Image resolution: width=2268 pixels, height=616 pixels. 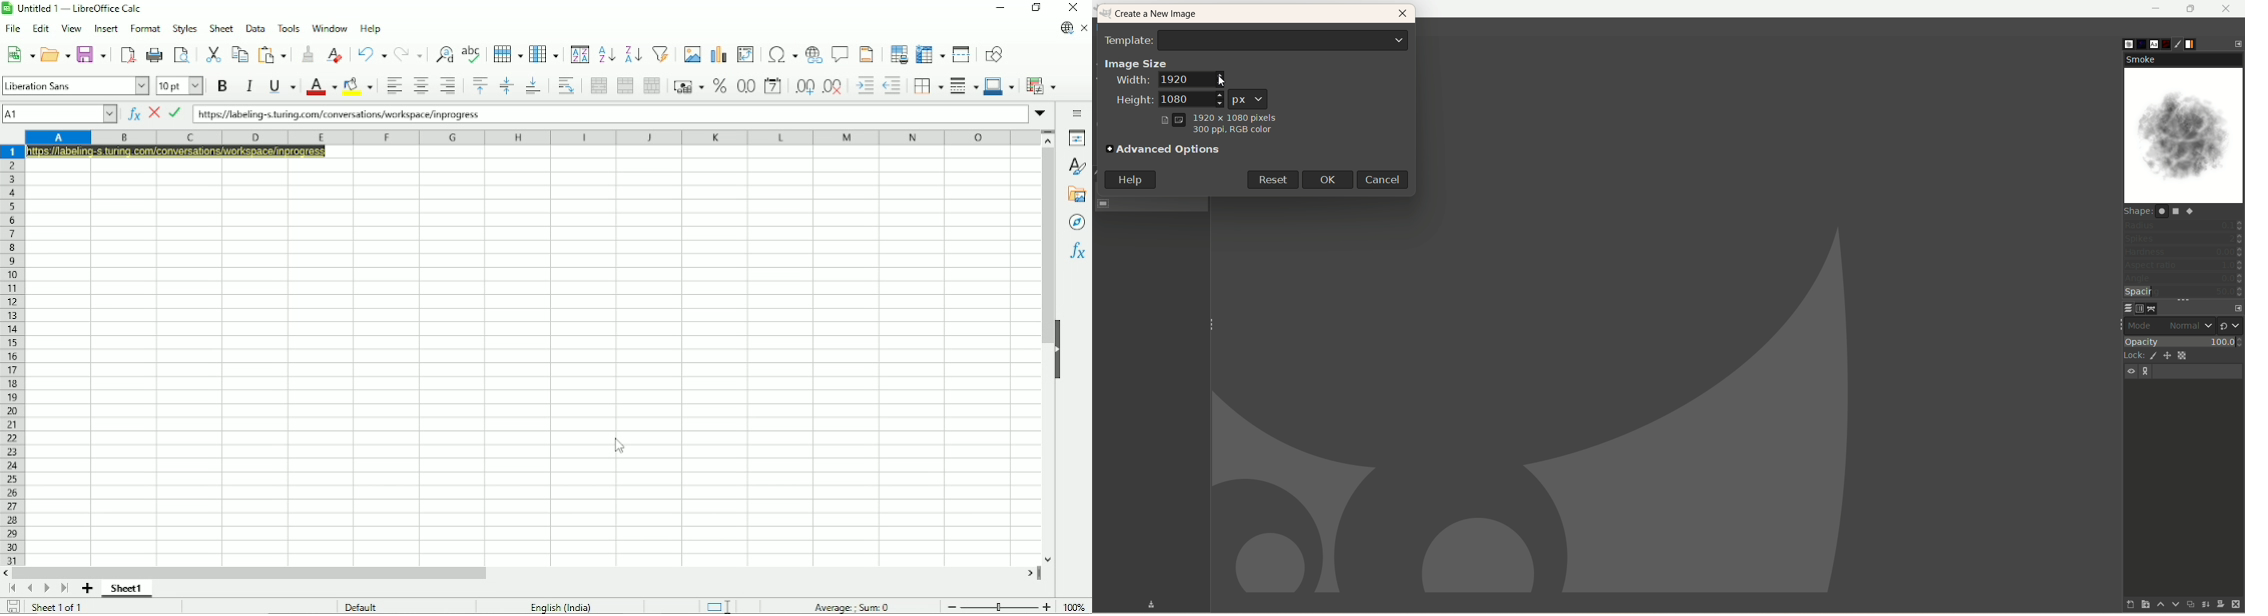 I want to click on Align center, so click(x=421, y=86).